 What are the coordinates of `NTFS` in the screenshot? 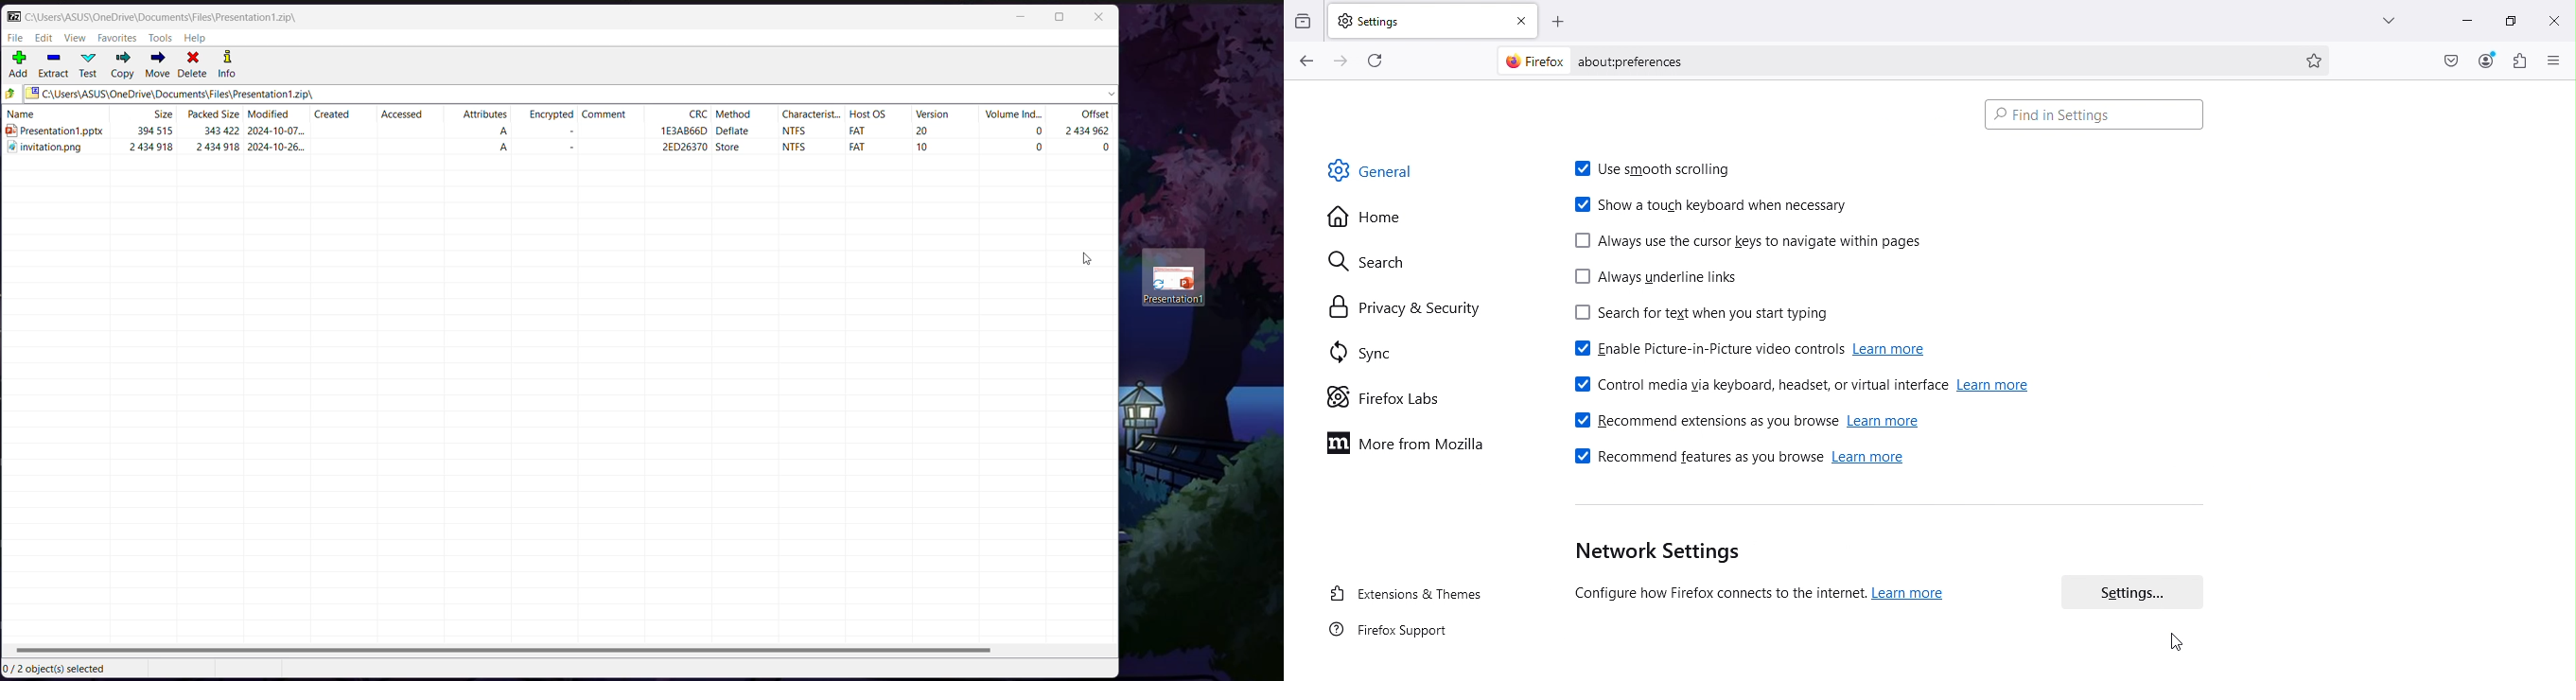 It's located at (796, 149).